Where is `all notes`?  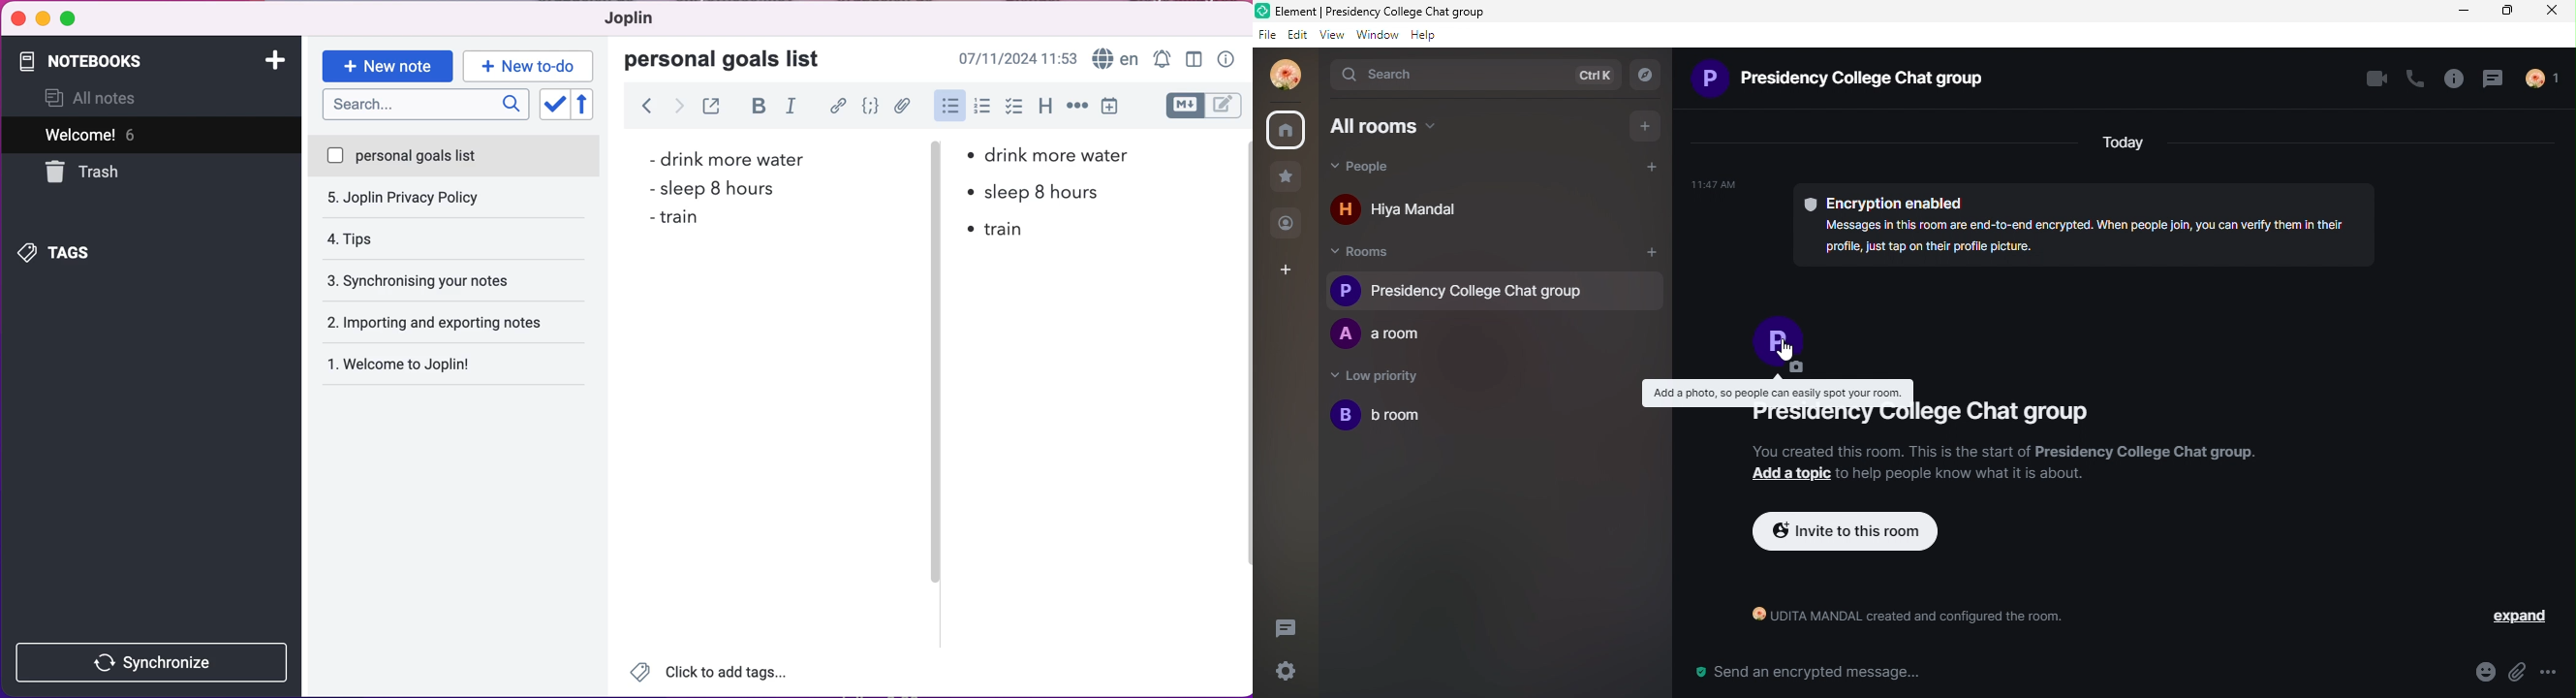 all notes is located at coordinates (98, 99).